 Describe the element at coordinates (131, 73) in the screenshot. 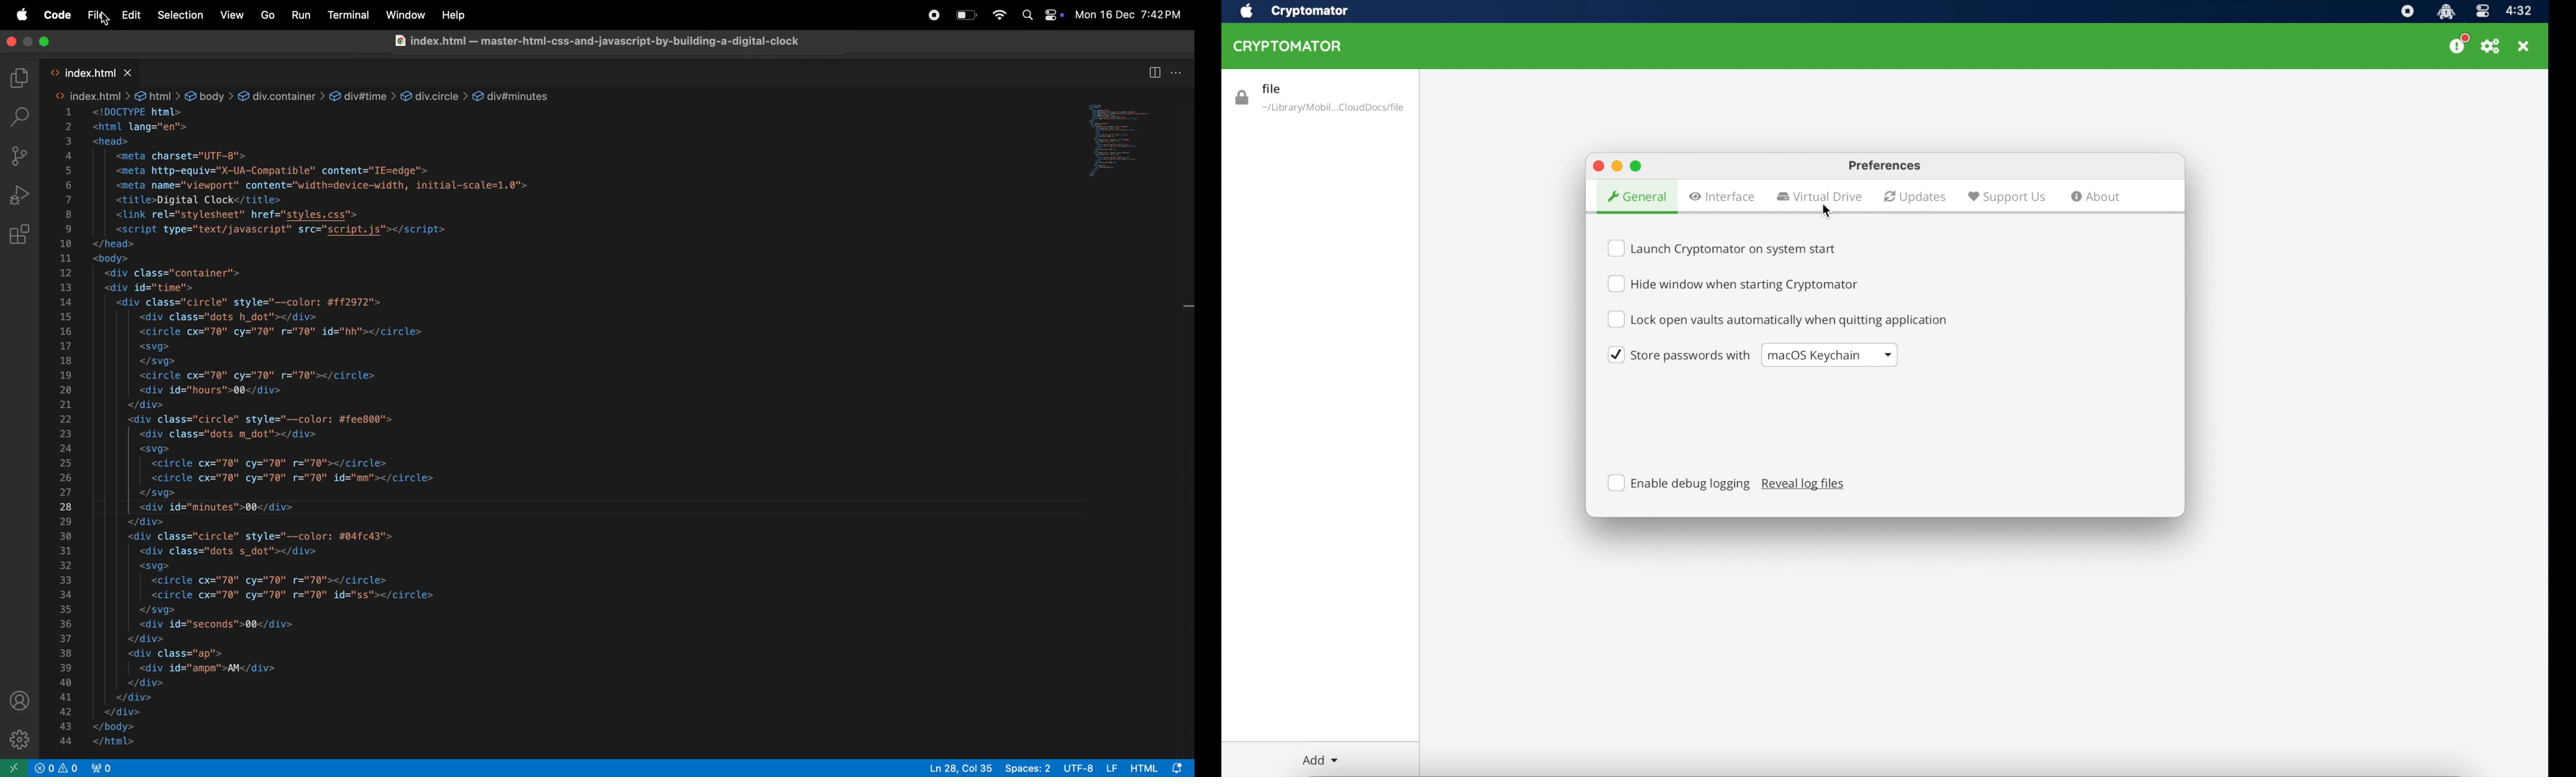

I see `close file` at that location.